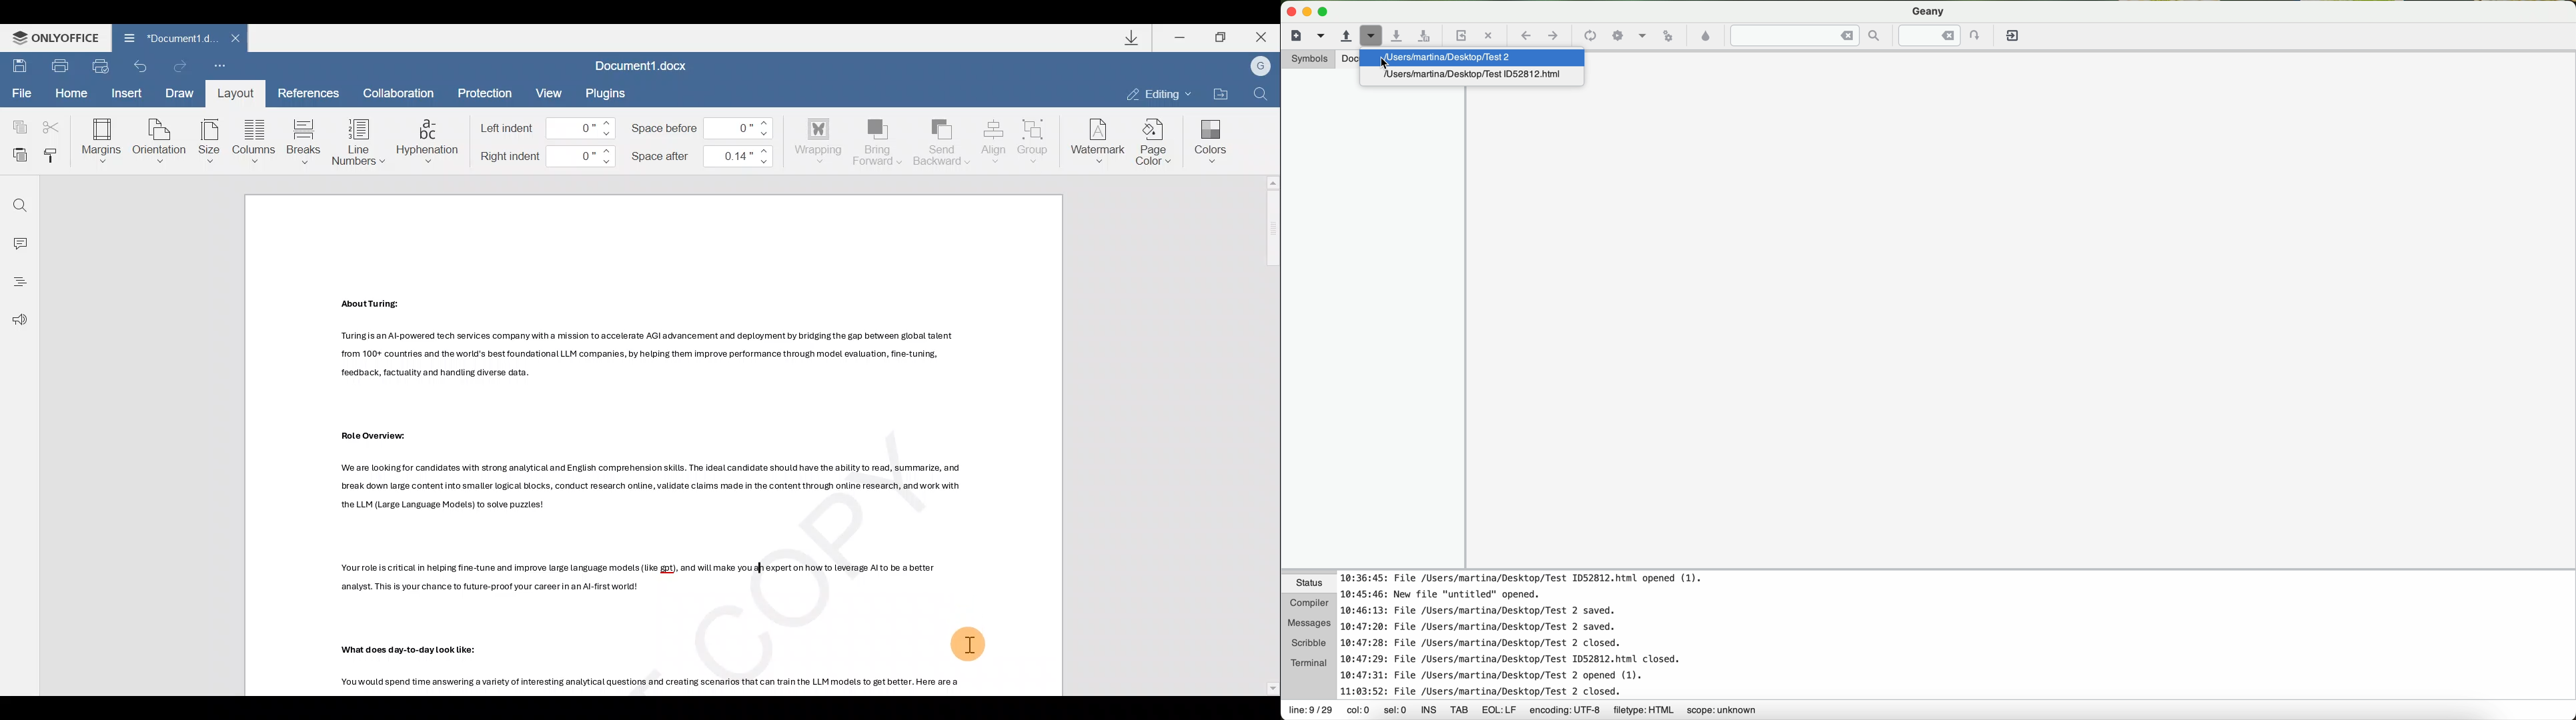 The width and height of the screenshot is (2576, 728). What do you see at coordinates (129, 95) in the screenshot?
I see `Insert` at bounding box center [129, 95].